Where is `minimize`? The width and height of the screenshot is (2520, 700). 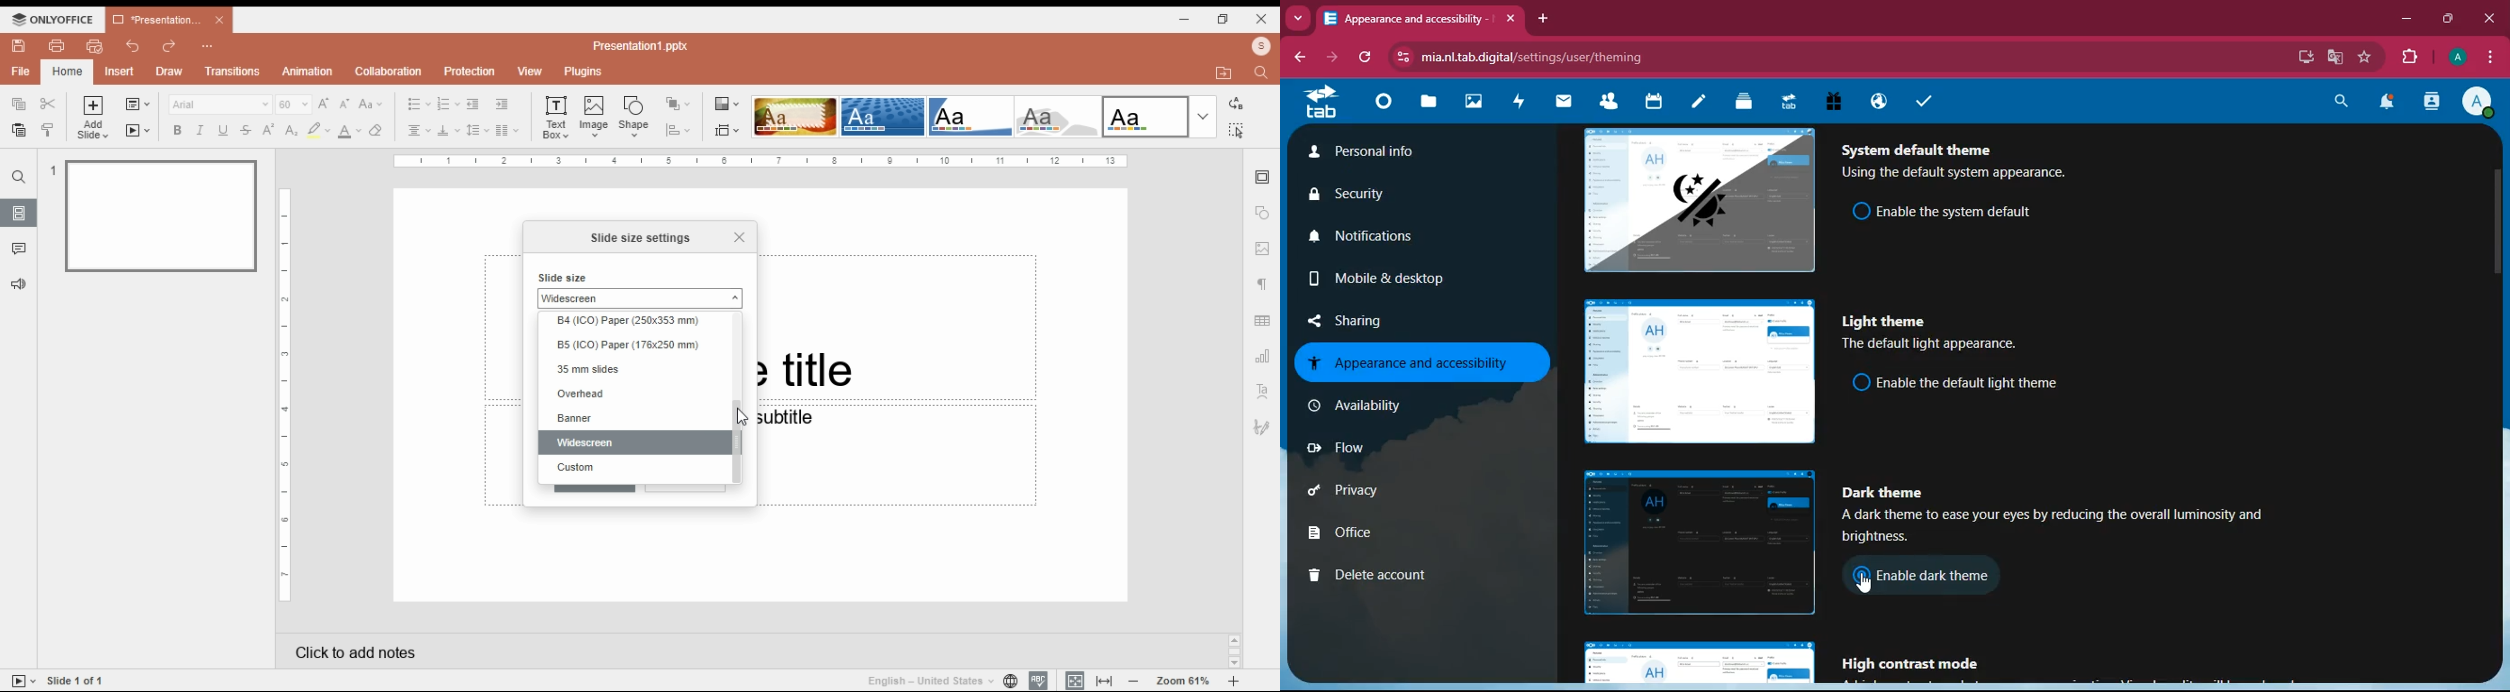 minimize is located at coordinates (1185, 18).